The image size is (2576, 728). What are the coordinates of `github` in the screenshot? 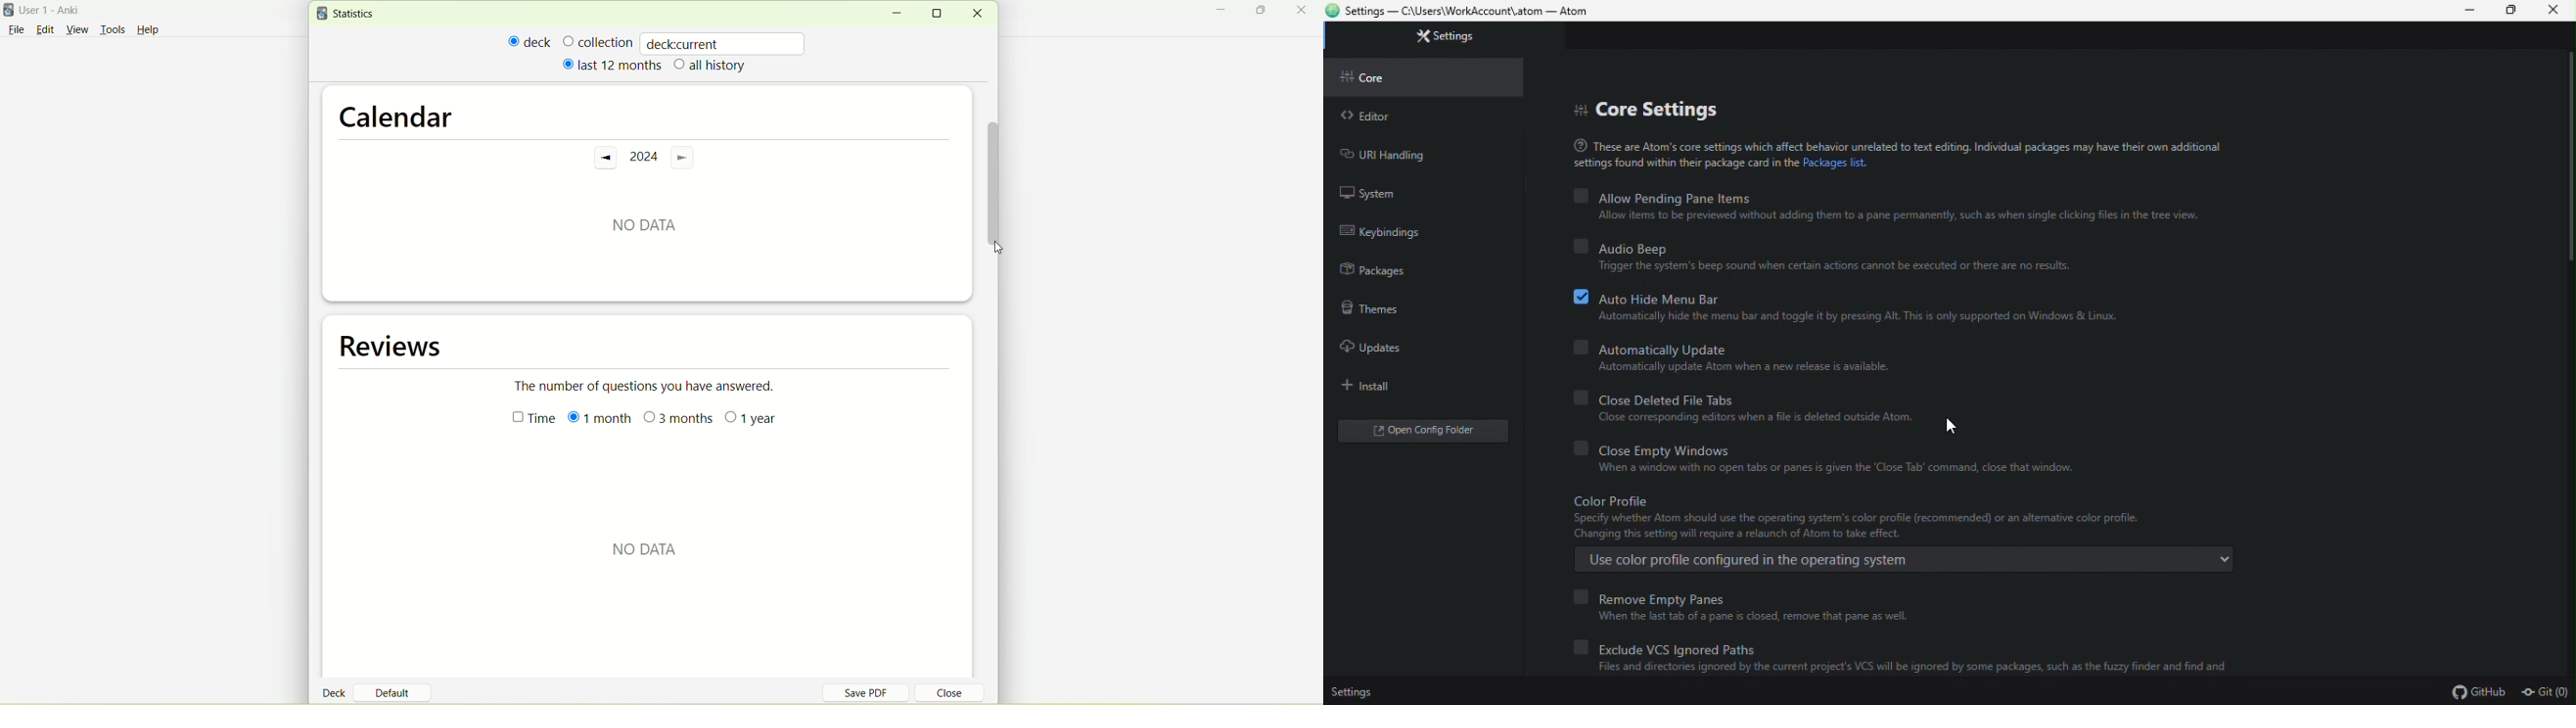 It's located at (2479, 693).